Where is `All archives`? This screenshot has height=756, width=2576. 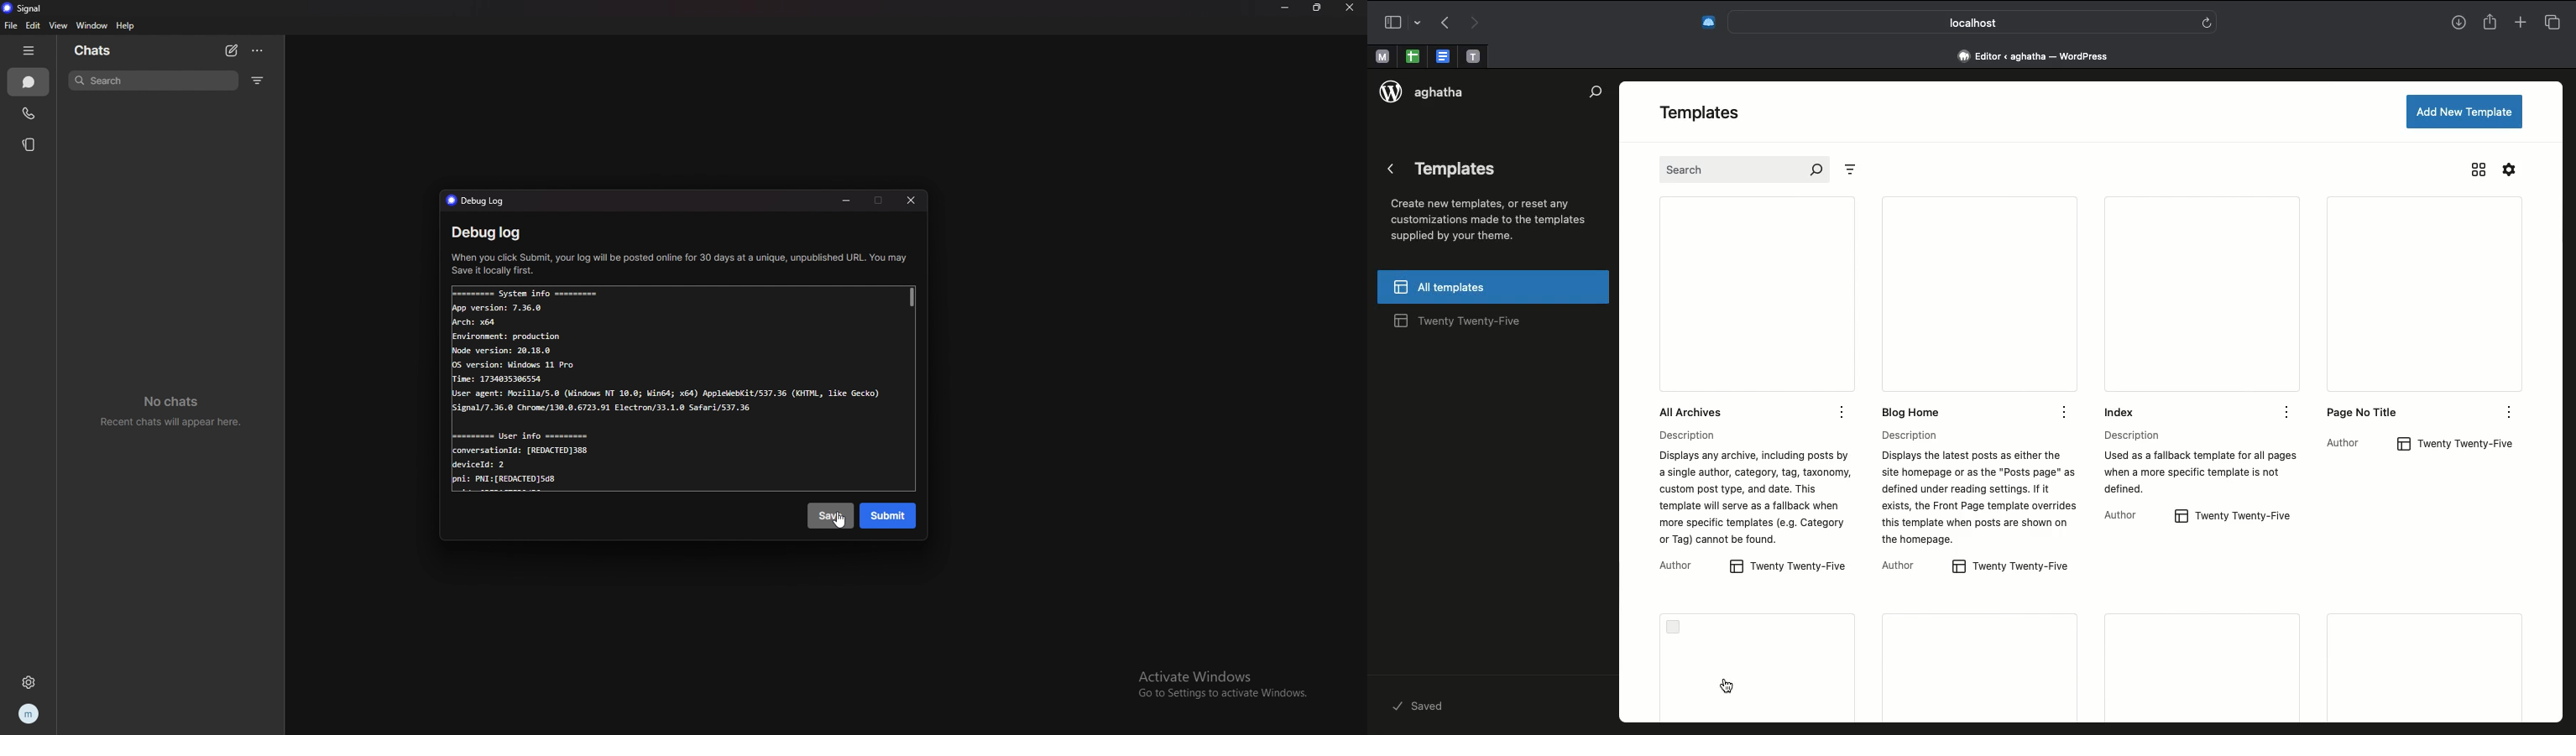
All archives is located at coordinates (1756, 309).